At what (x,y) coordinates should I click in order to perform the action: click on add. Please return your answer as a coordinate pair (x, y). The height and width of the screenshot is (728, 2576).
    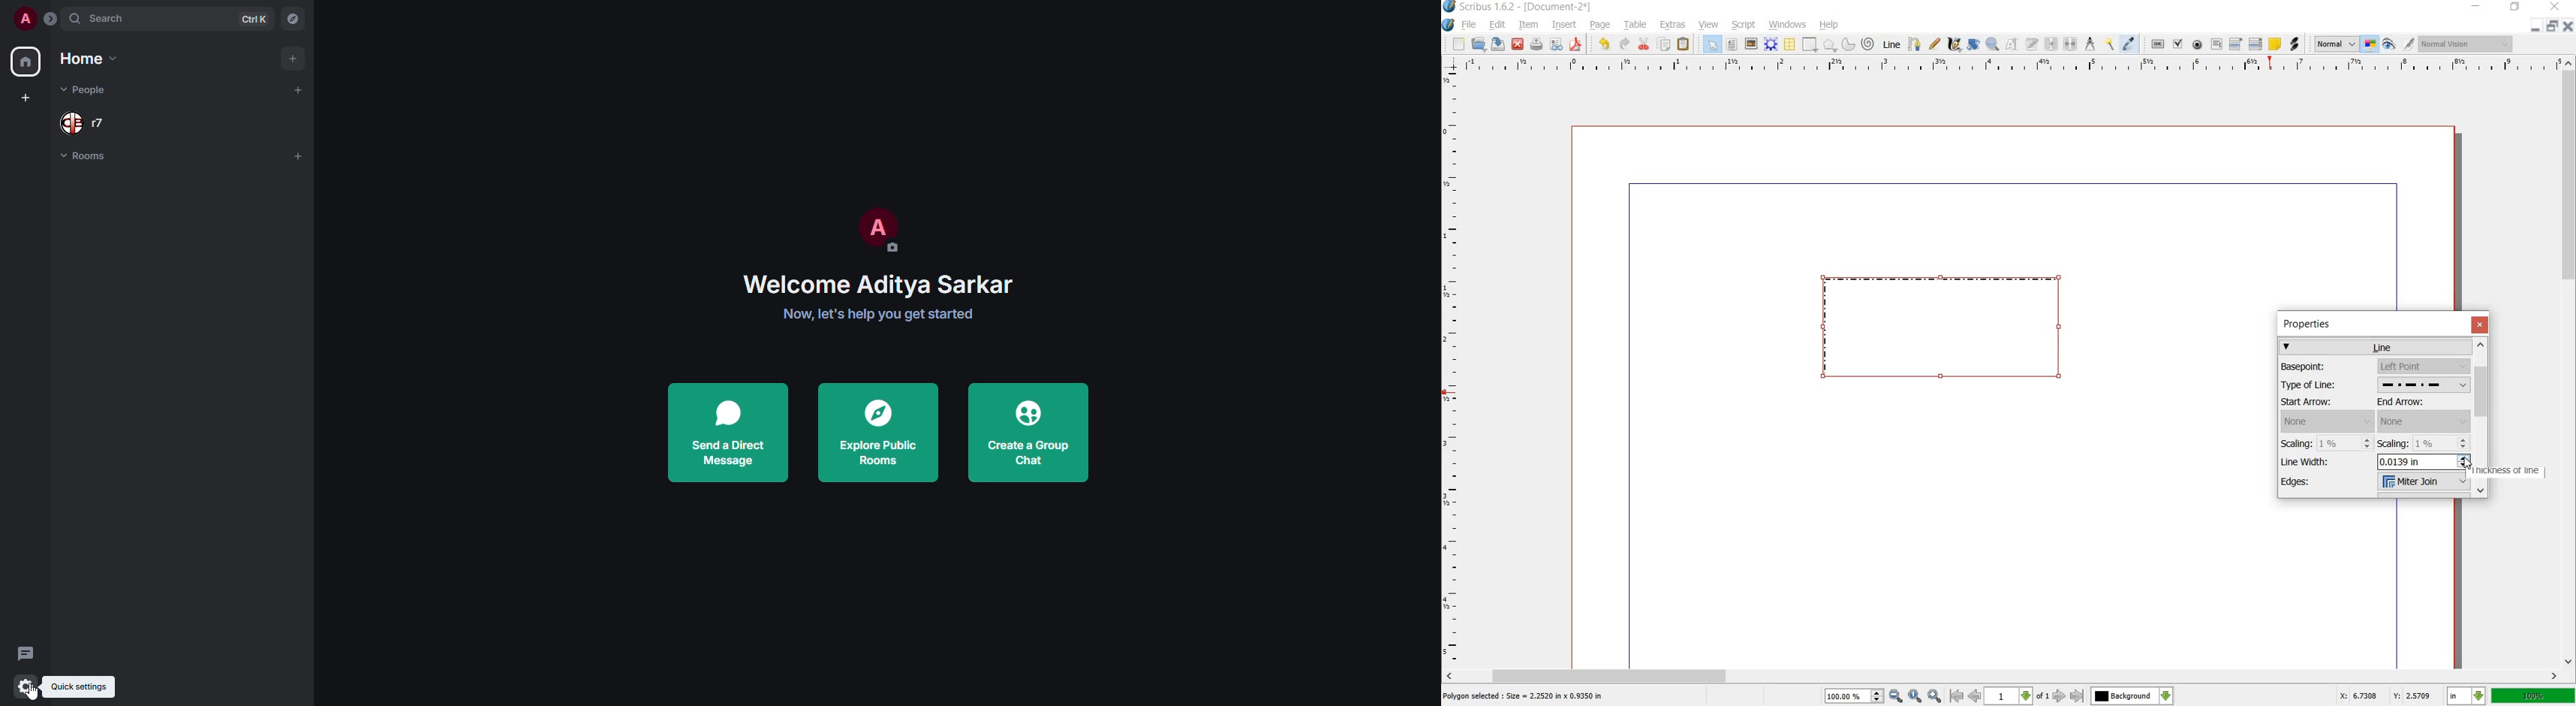
    Looking at the image, I should click on (297, 89).